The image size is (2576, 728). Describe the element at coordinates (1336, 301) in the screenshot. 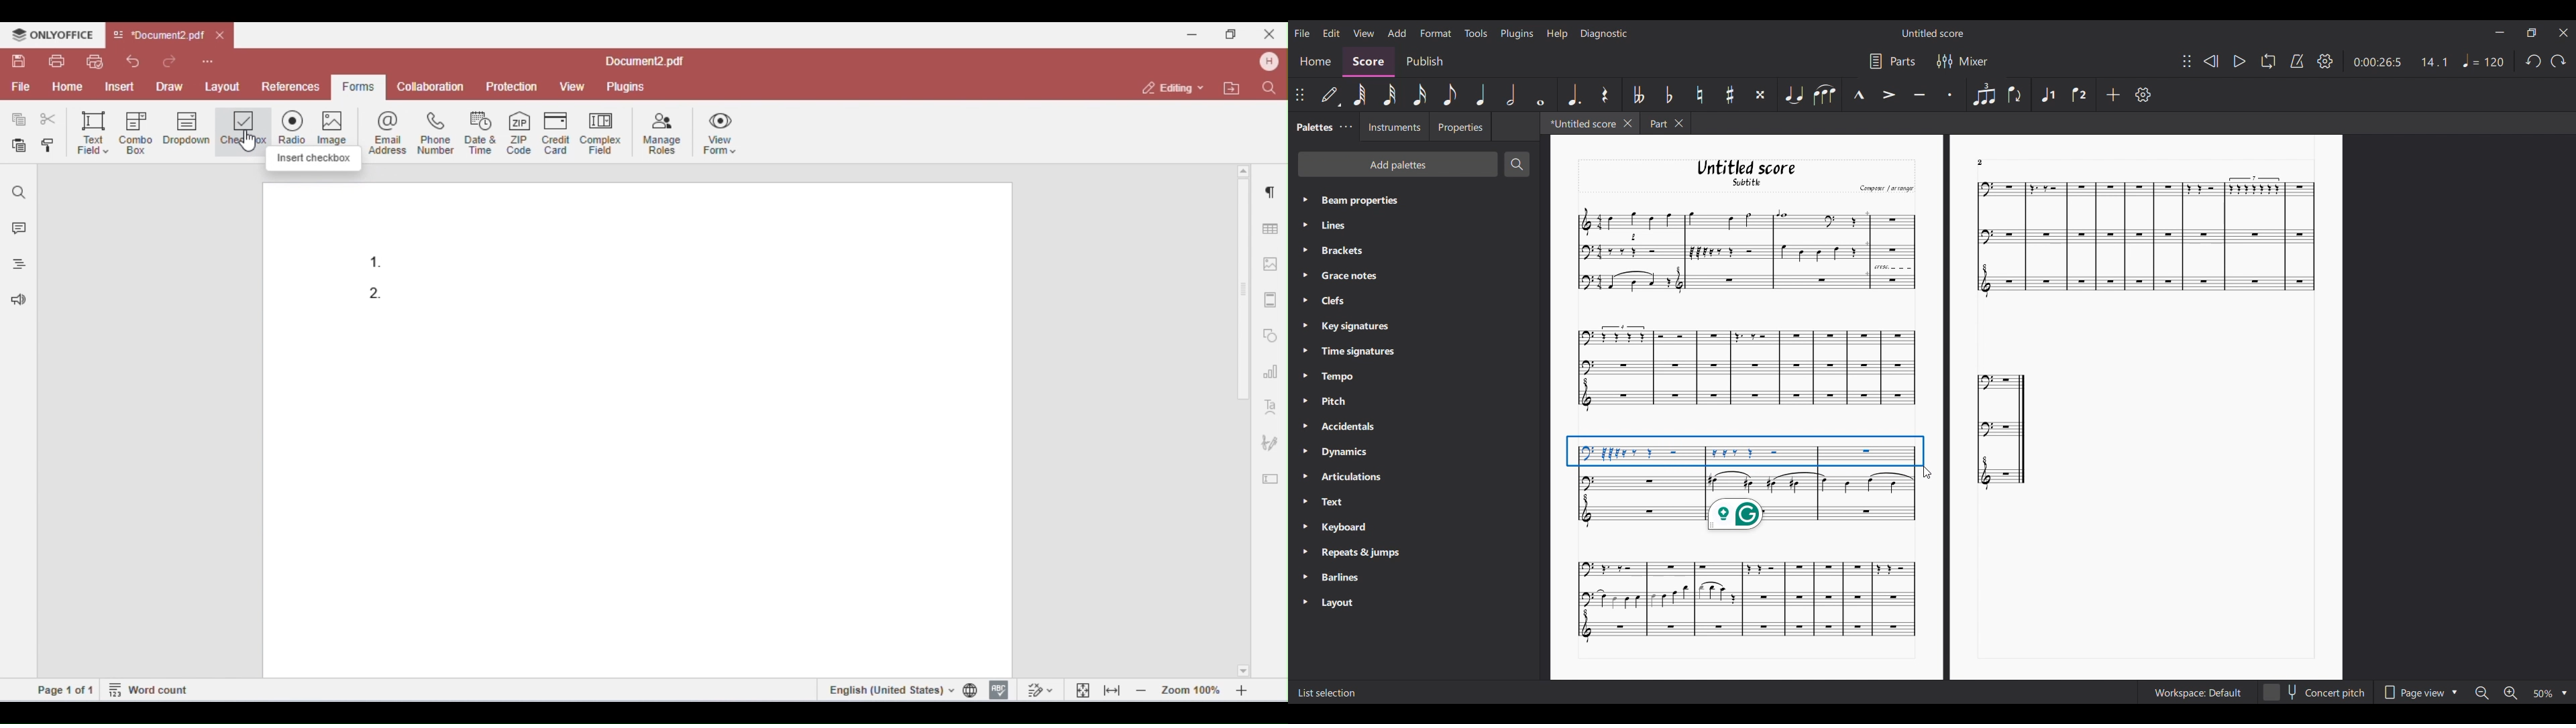

I see `»  Clefs` at that location.